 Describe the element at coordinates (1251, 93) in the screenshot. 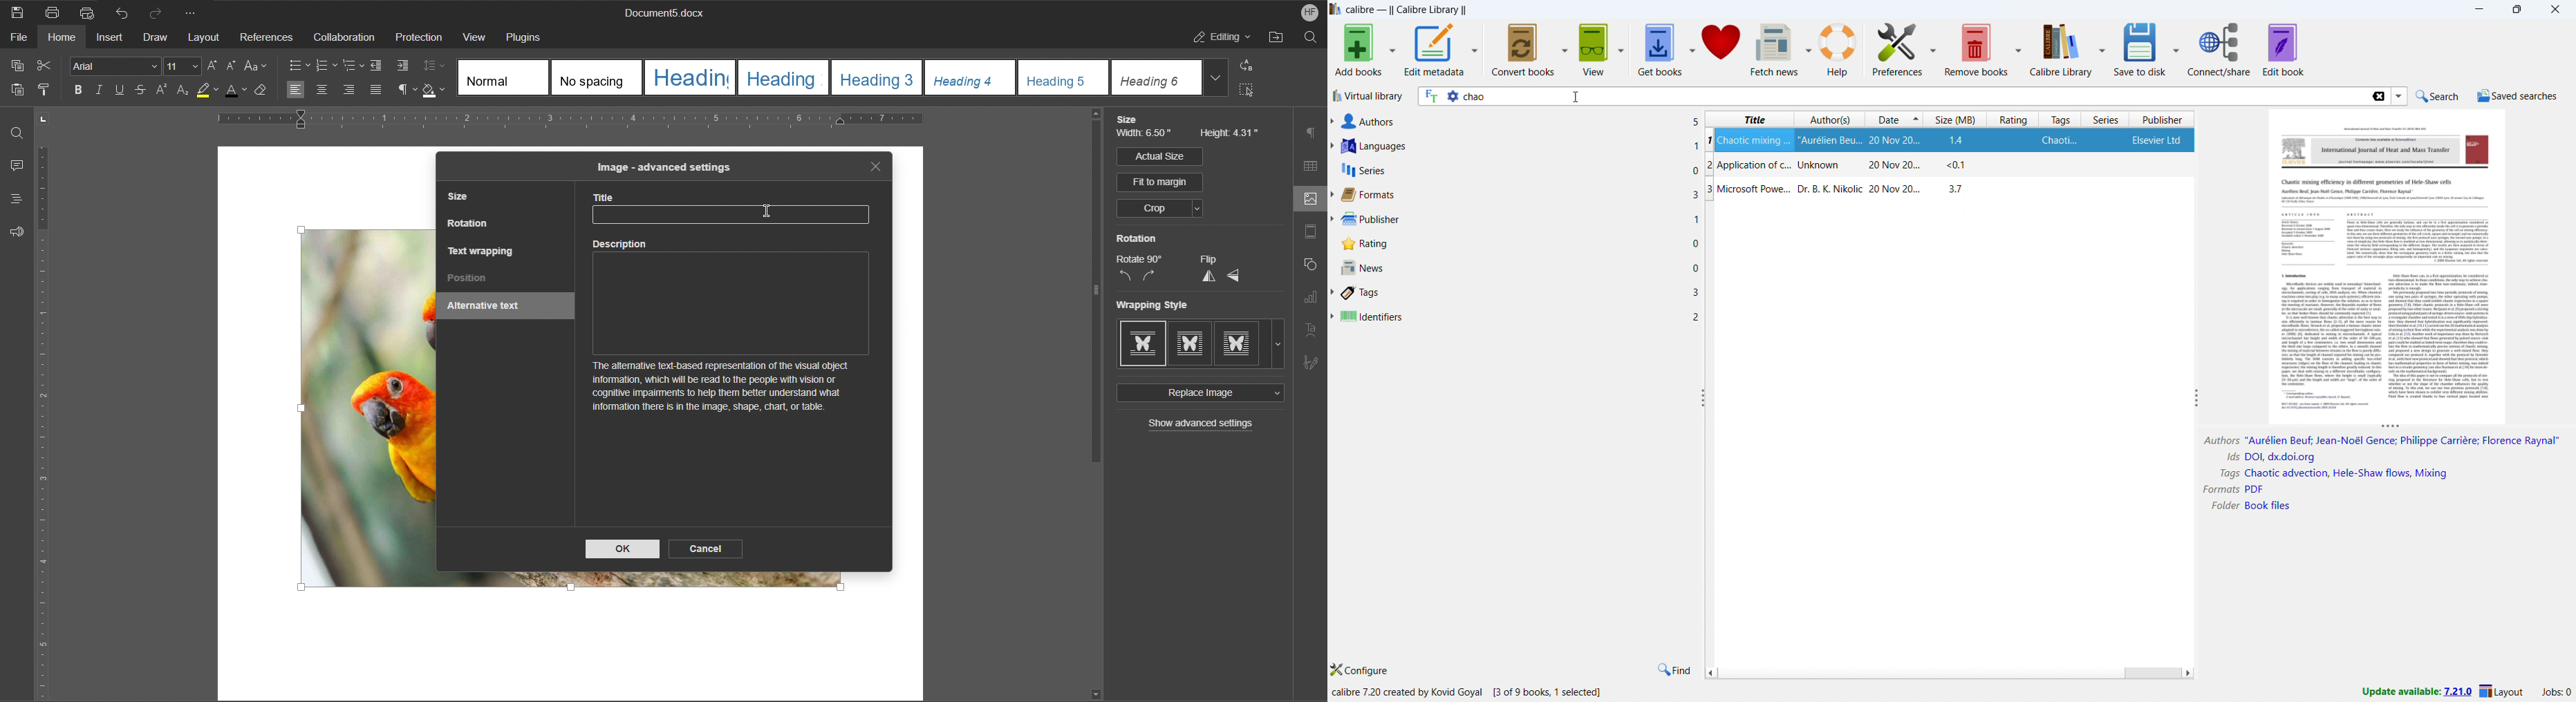

I see `Select All` at that location.